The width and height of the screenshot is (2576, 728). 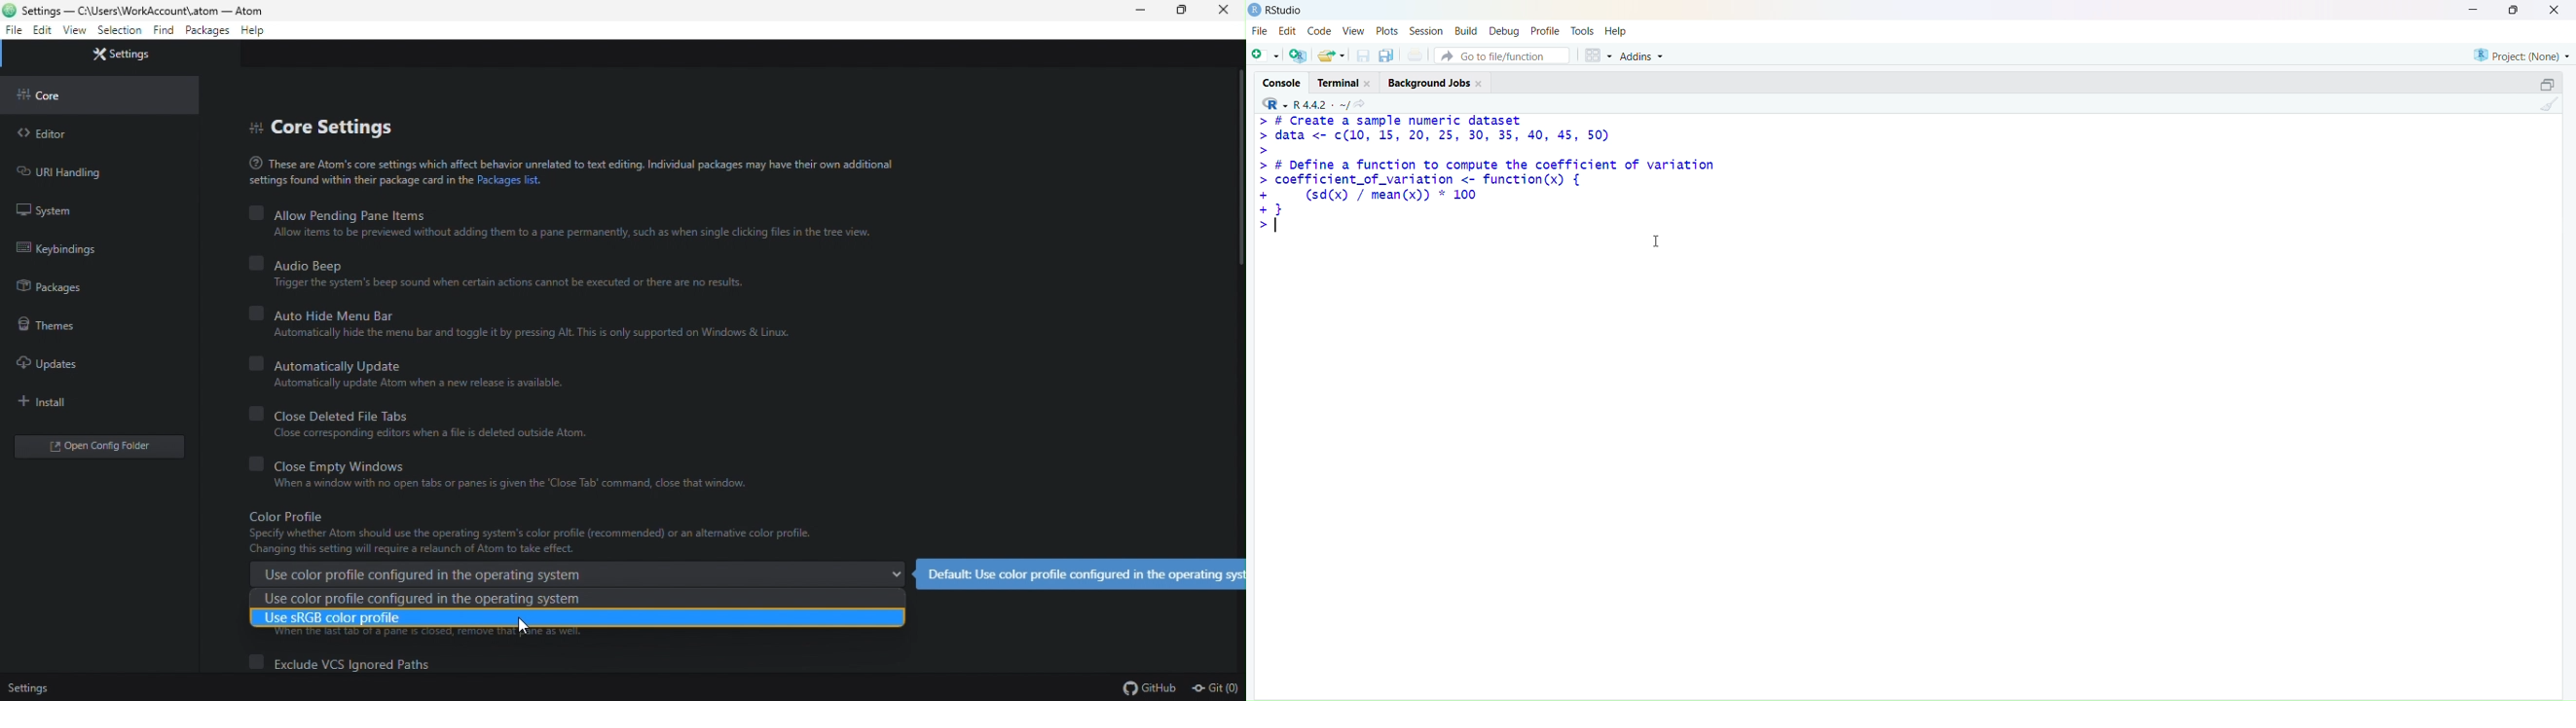 I want to click on help, so click(x=1616, y=32).